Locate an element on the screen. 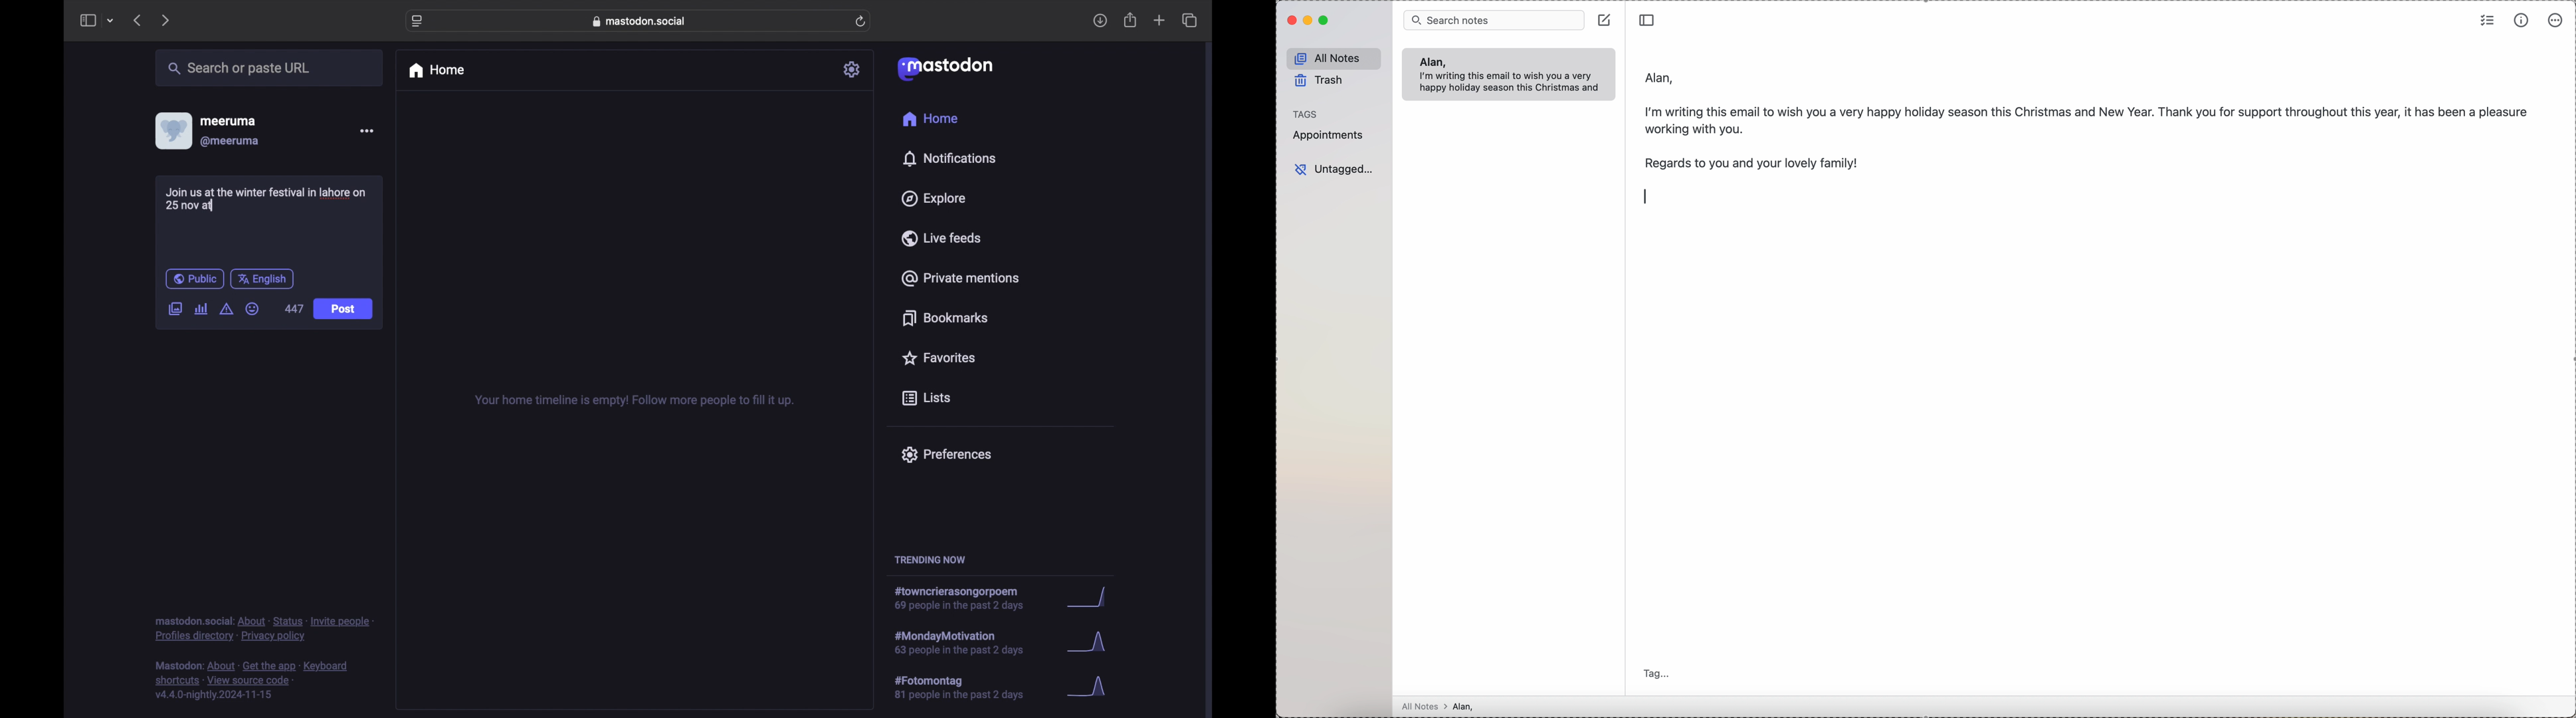 The width and height of the screenshot is (2576, 728). footnote is located at coordinates (254, 681).